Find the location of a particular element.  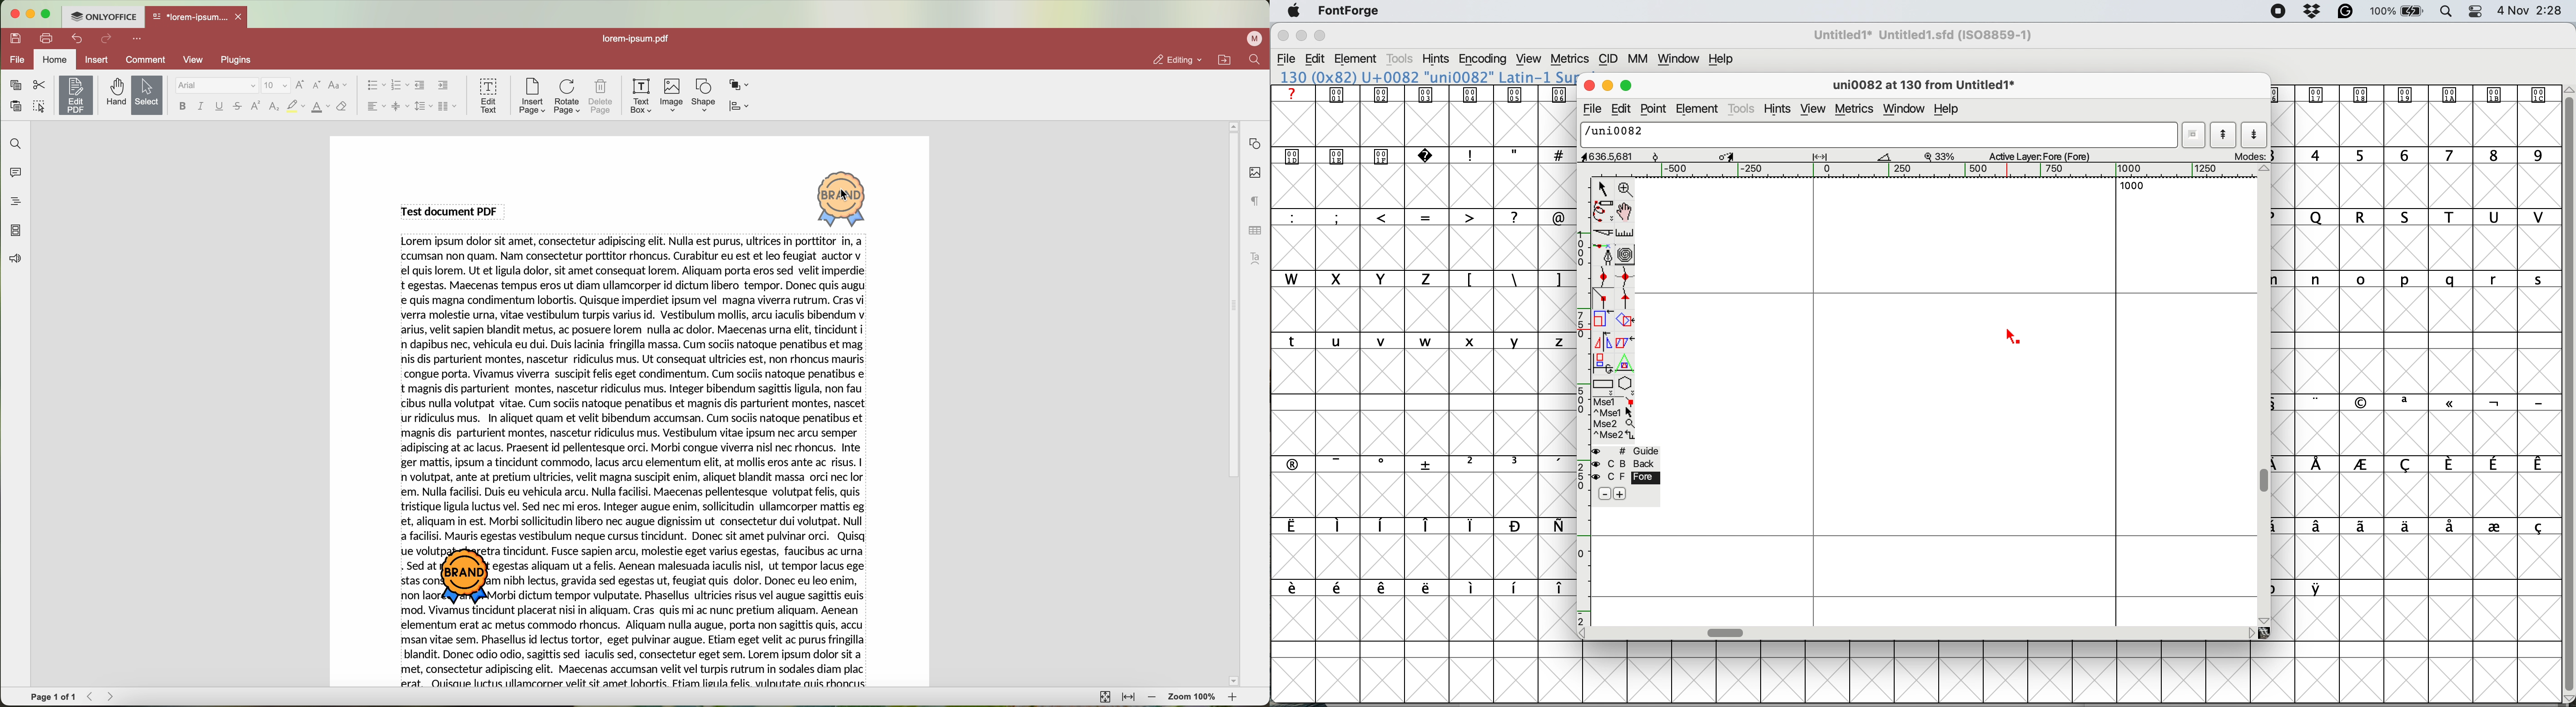

insert is located at coordinates (96, 59).